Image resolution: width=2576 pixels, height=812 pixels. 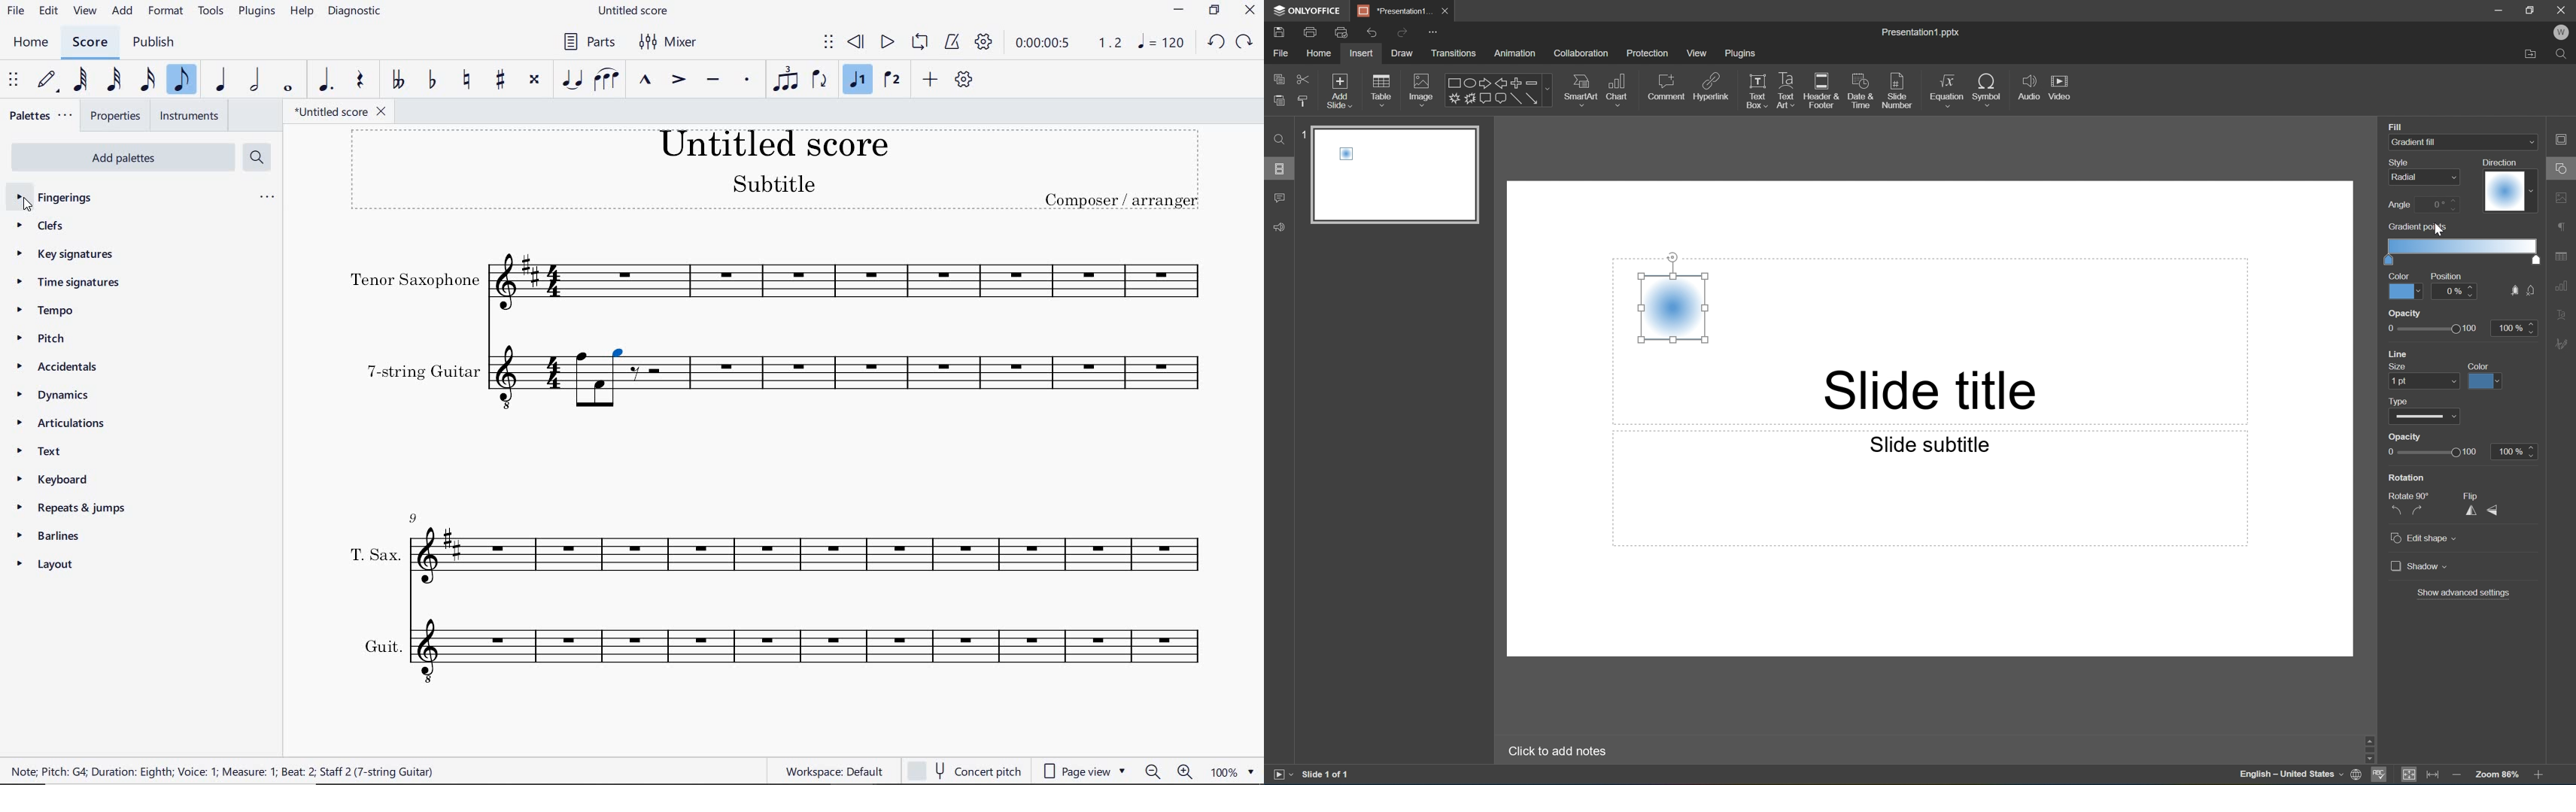 I want to click on WORKSPACE: DEFAULT, so click(x=837, y=772).